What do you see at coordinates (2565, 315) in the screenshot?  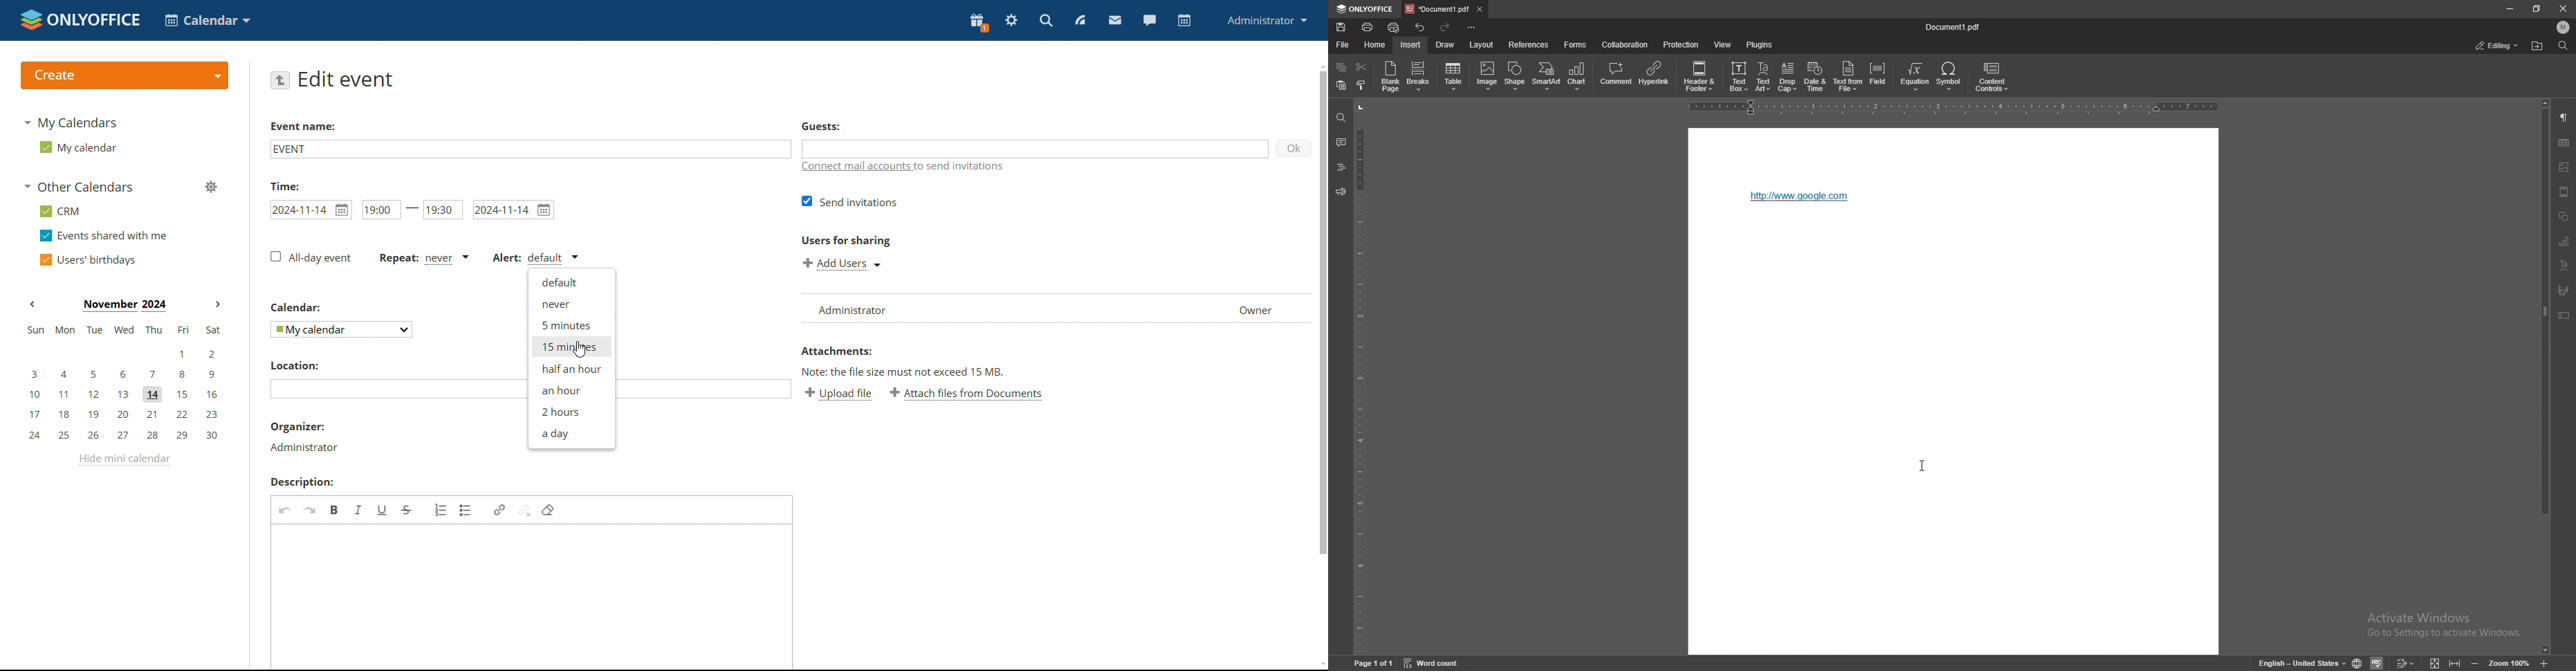 I see `text box` at bounding box center [2565, 315].